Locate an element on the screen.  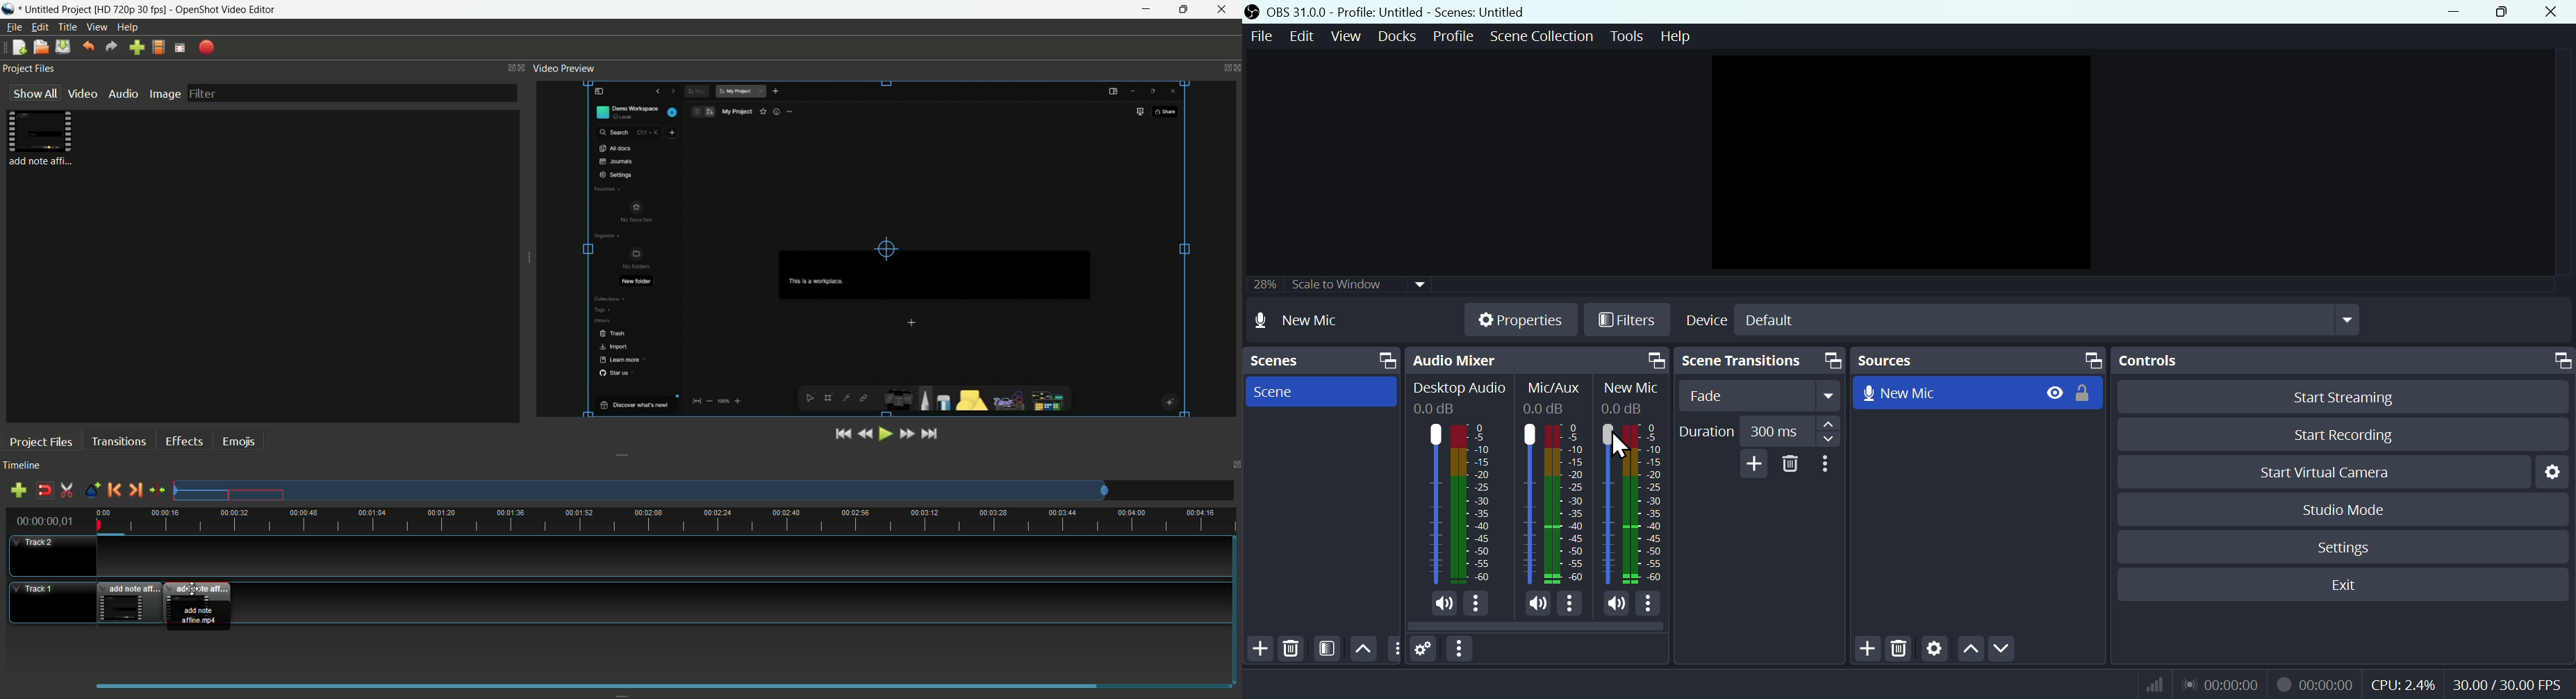
next marker is located at coordinates (134, 489).